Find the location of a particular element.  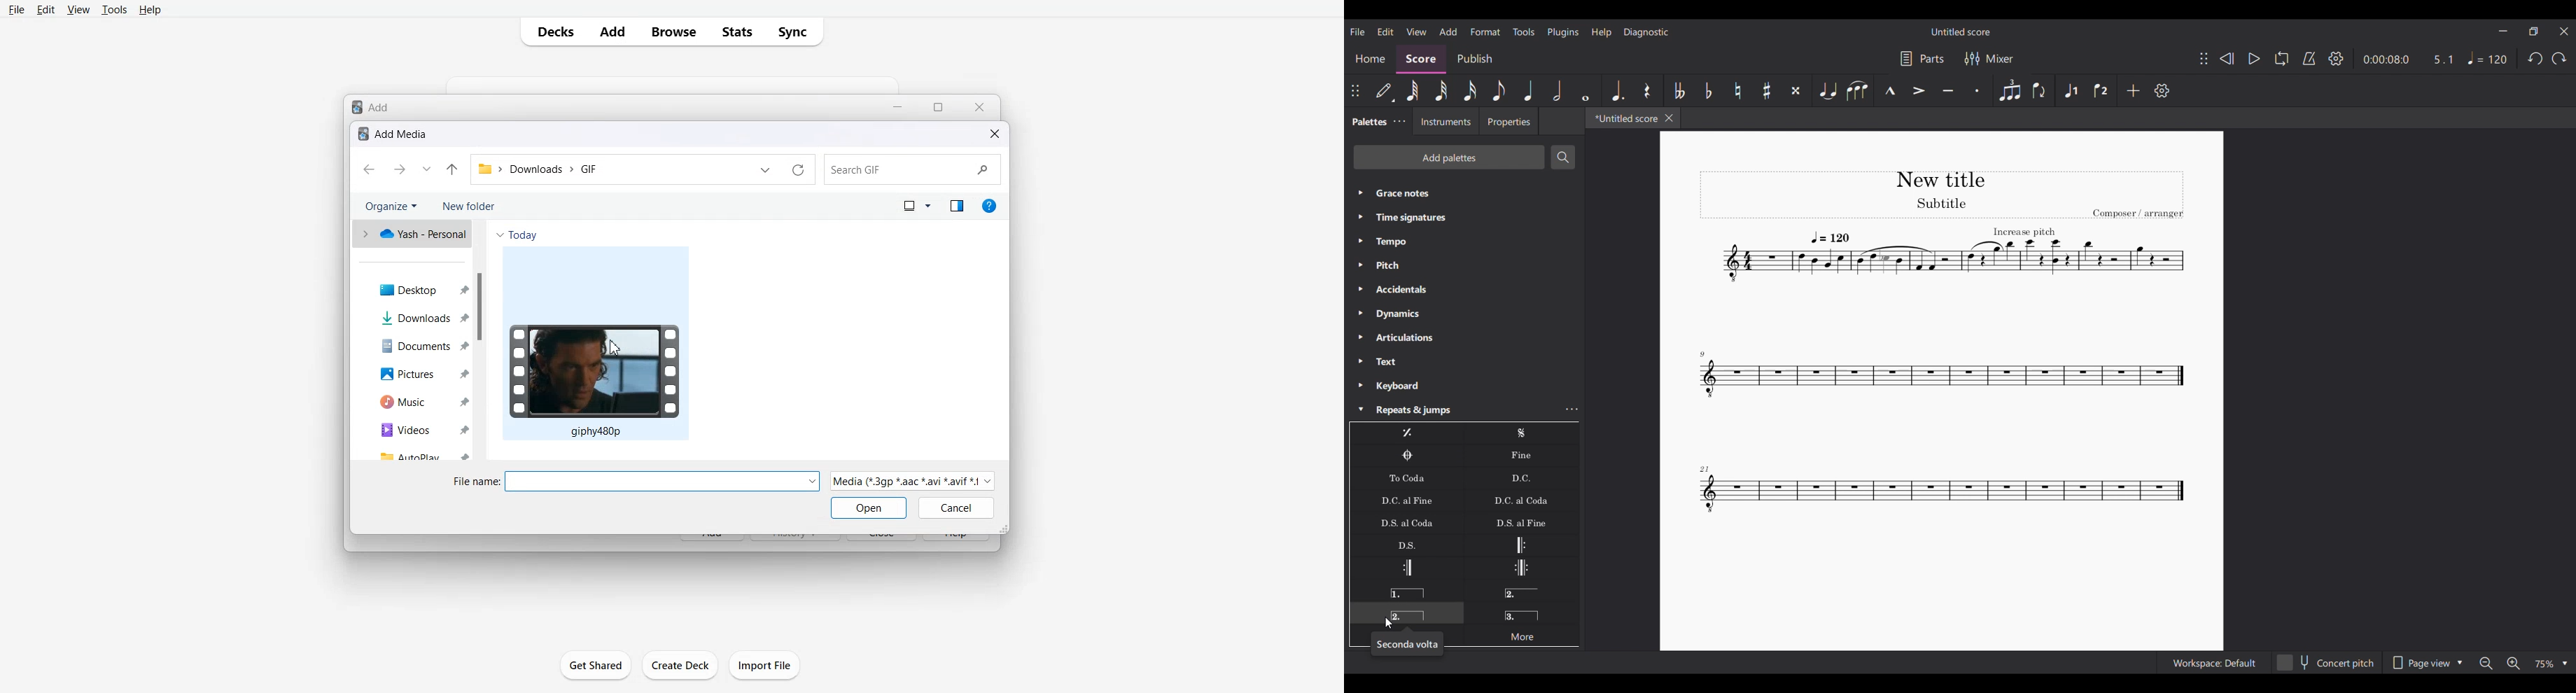

Get Shared is located at coordinates (596, 664).